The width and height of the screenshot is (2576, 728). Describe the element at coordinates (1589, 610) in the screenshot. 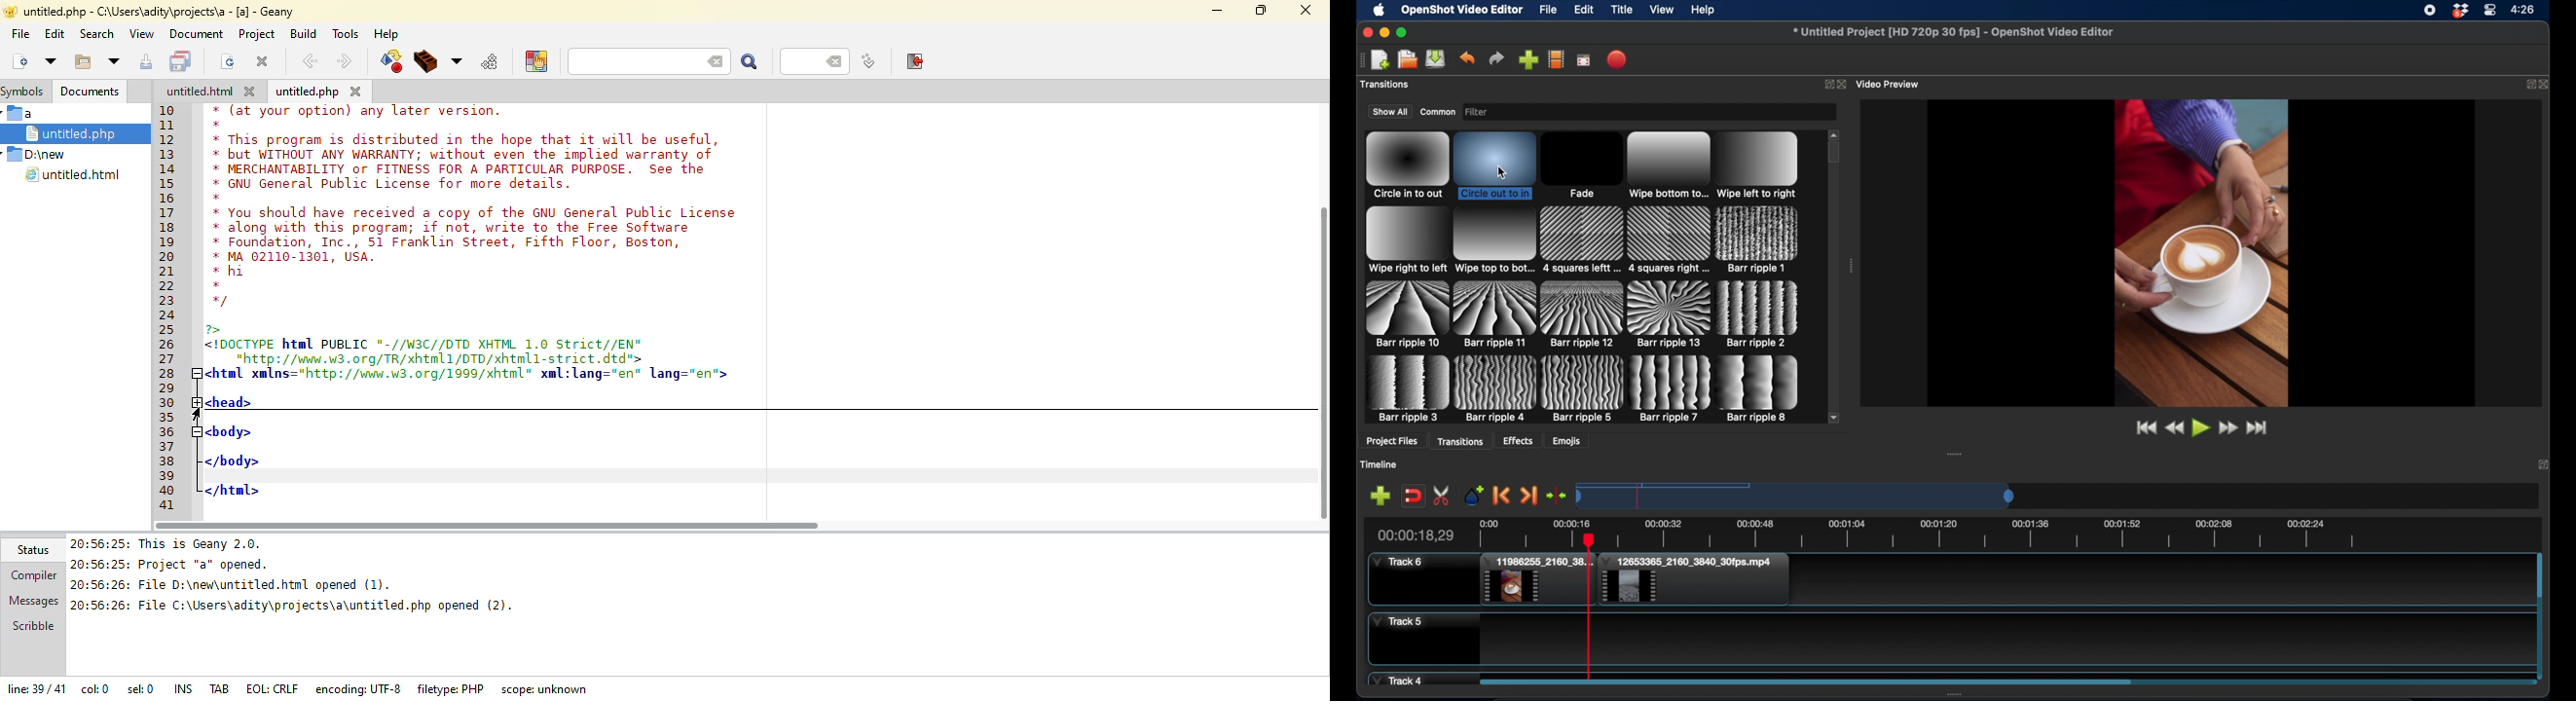

I see `playhead` at that location.